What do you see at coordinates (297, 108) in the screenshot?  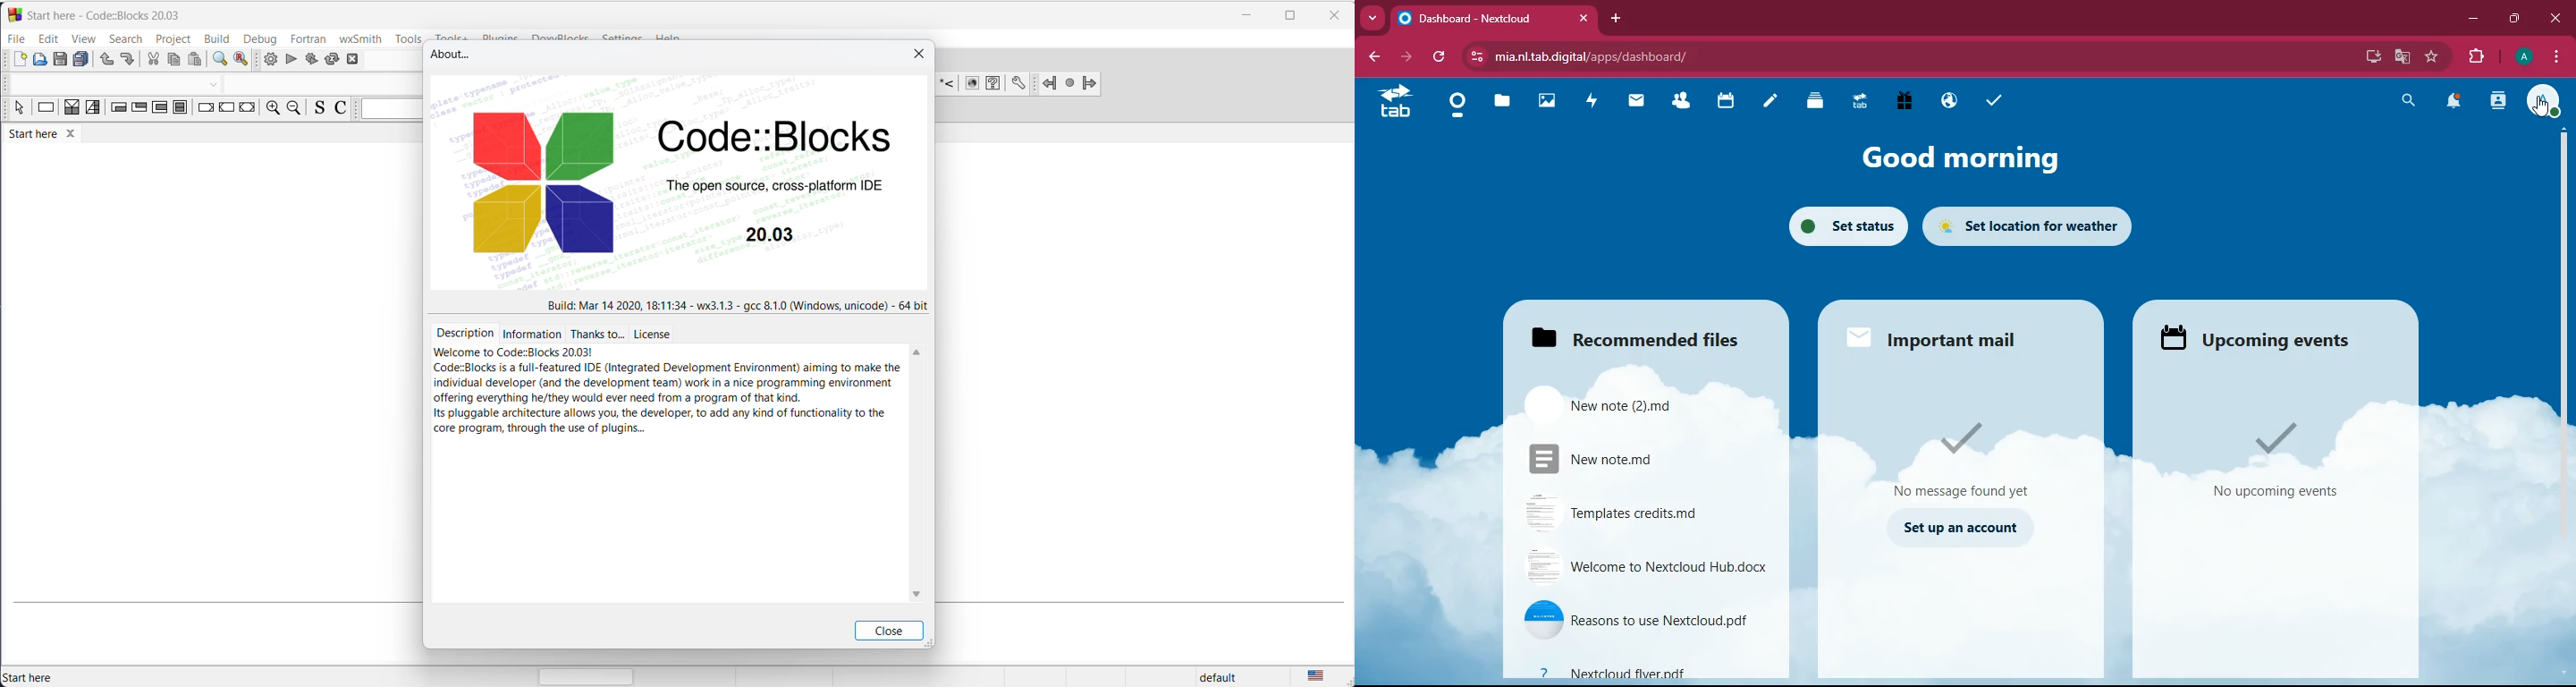 I see `zoom out` at bounding box center [297, 108].